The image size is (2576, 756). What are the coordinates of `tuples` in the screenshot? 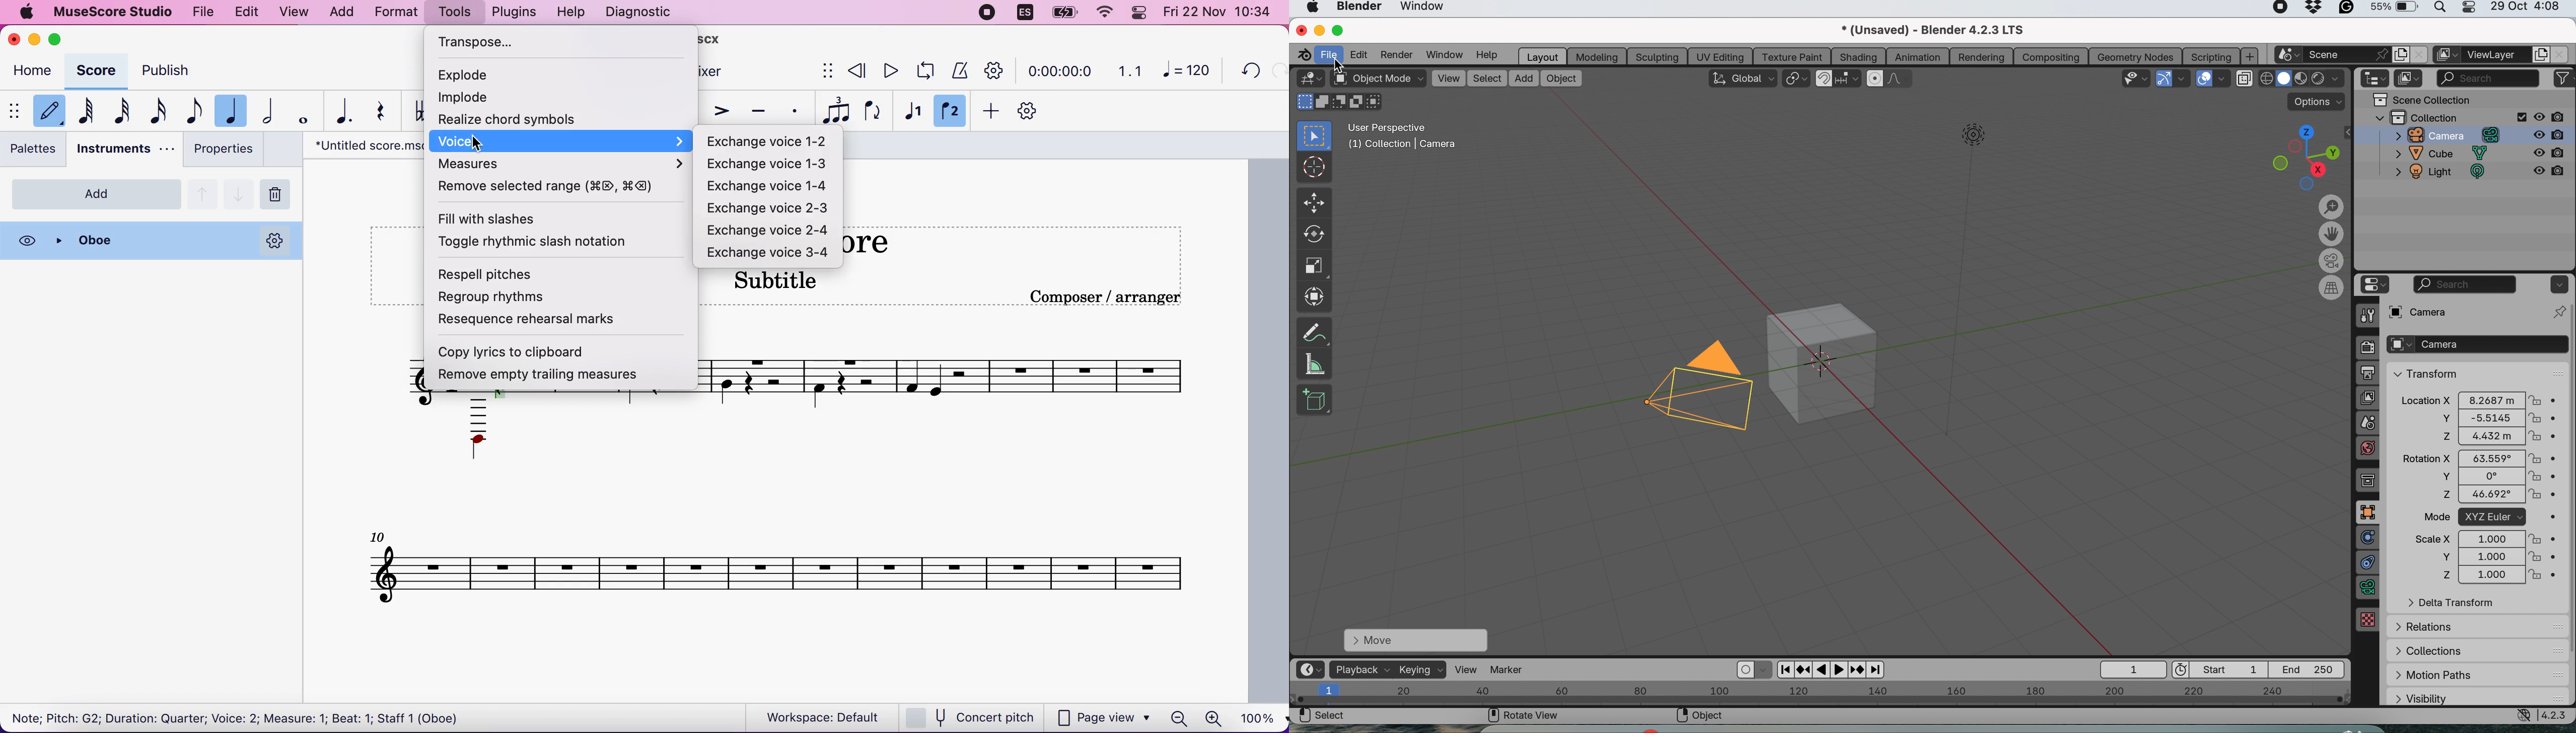 It's located at (832, 110).